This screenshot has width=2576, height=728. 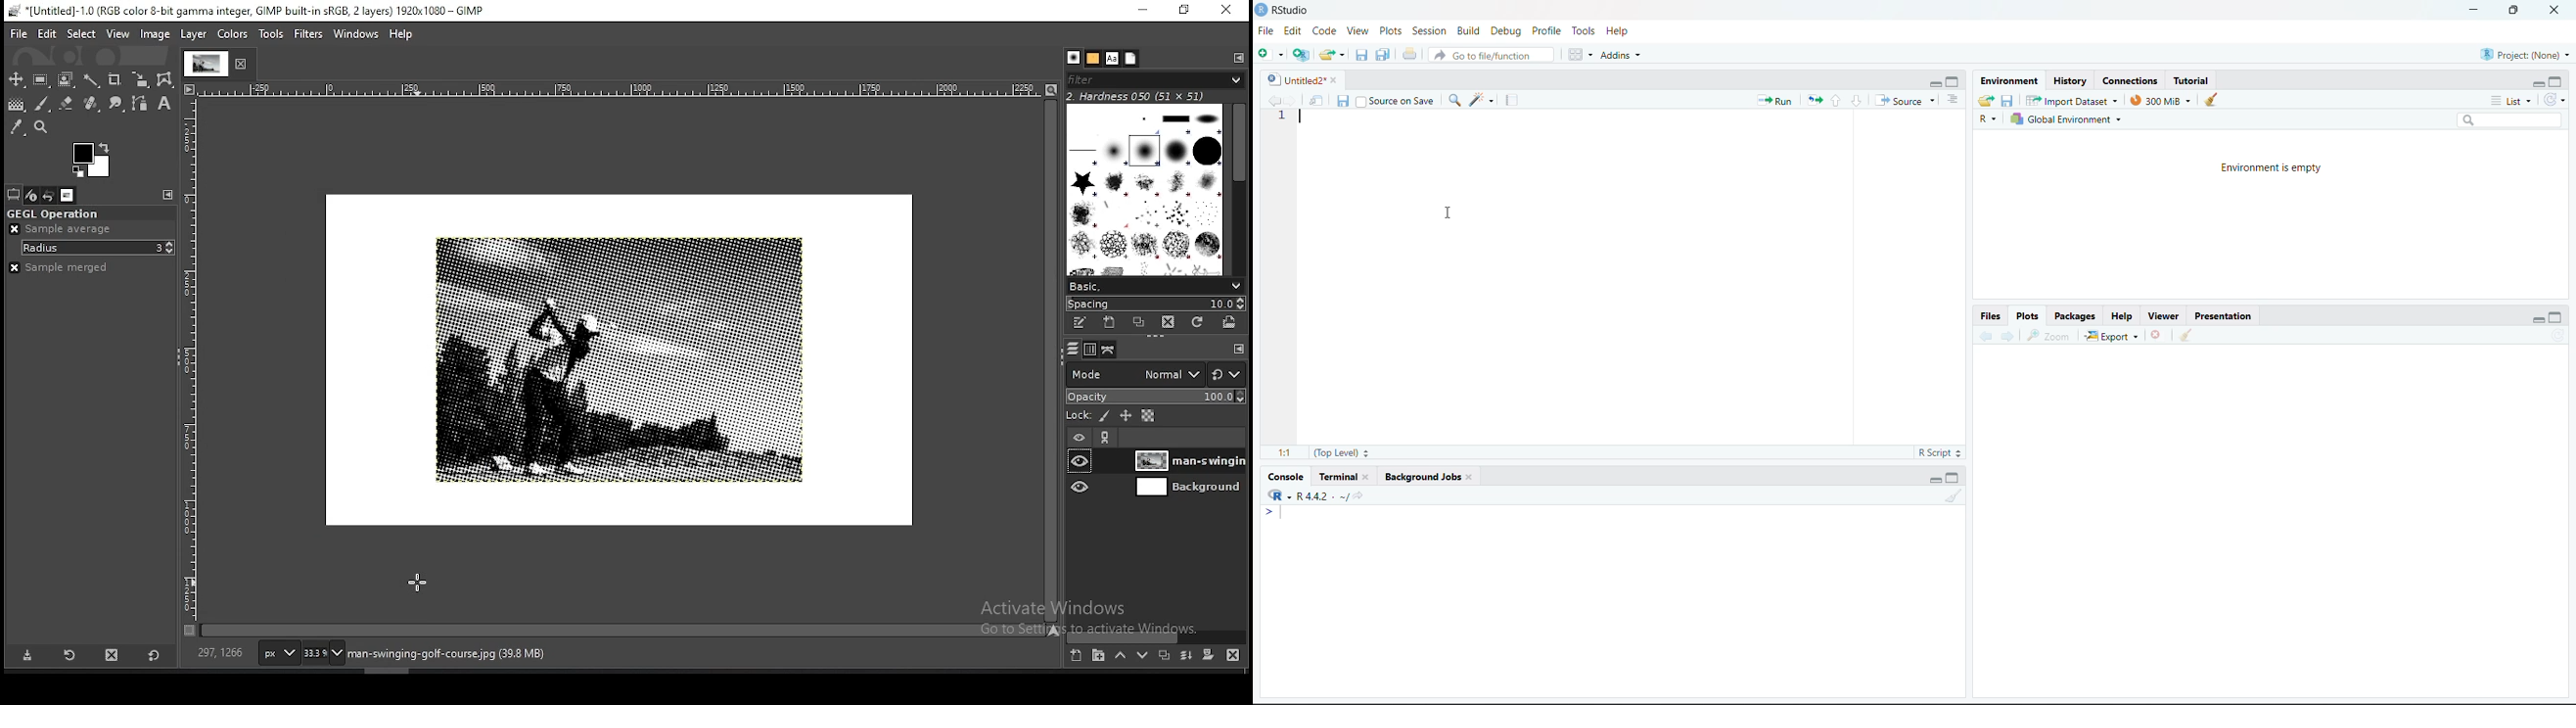 What do you see at coordinates (1343, 477) in the screenshot?
I see `Terminal` at bounding box center [1343, 477].